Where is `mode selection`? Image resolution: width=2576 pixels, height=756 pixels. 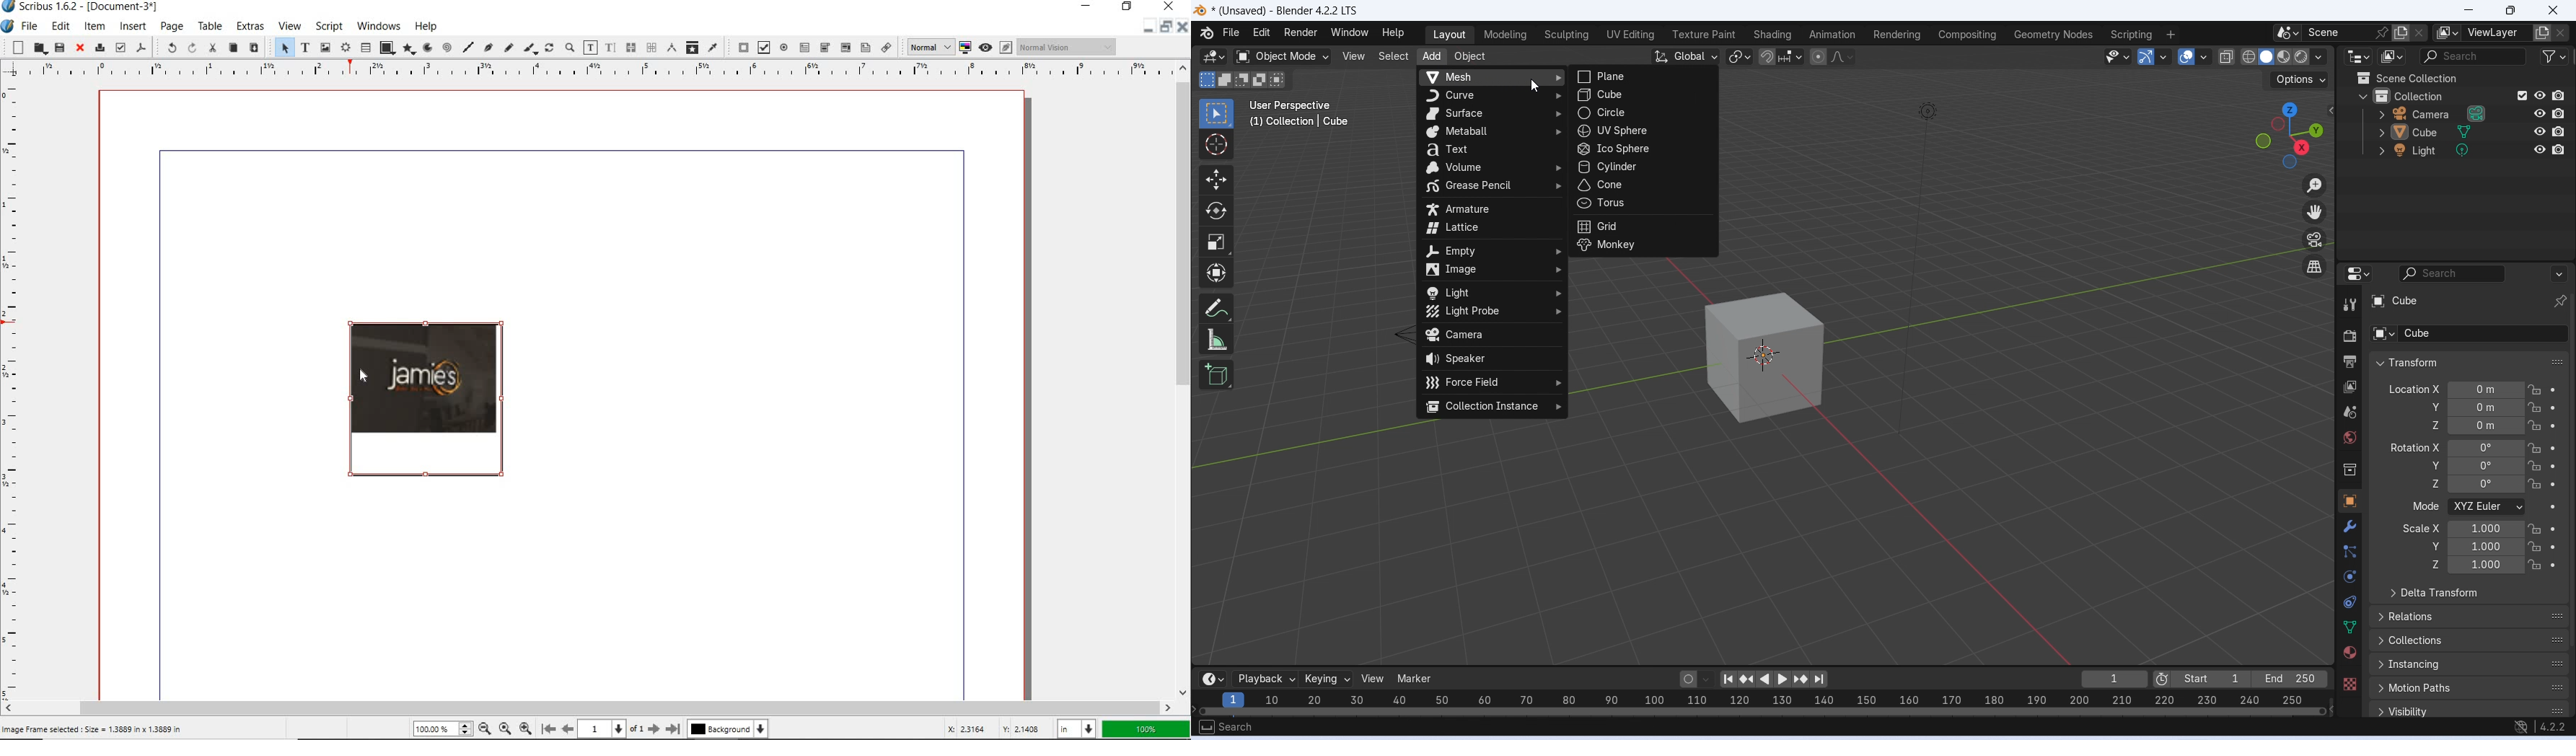
mode selection is located at coordinates (2487, 507).